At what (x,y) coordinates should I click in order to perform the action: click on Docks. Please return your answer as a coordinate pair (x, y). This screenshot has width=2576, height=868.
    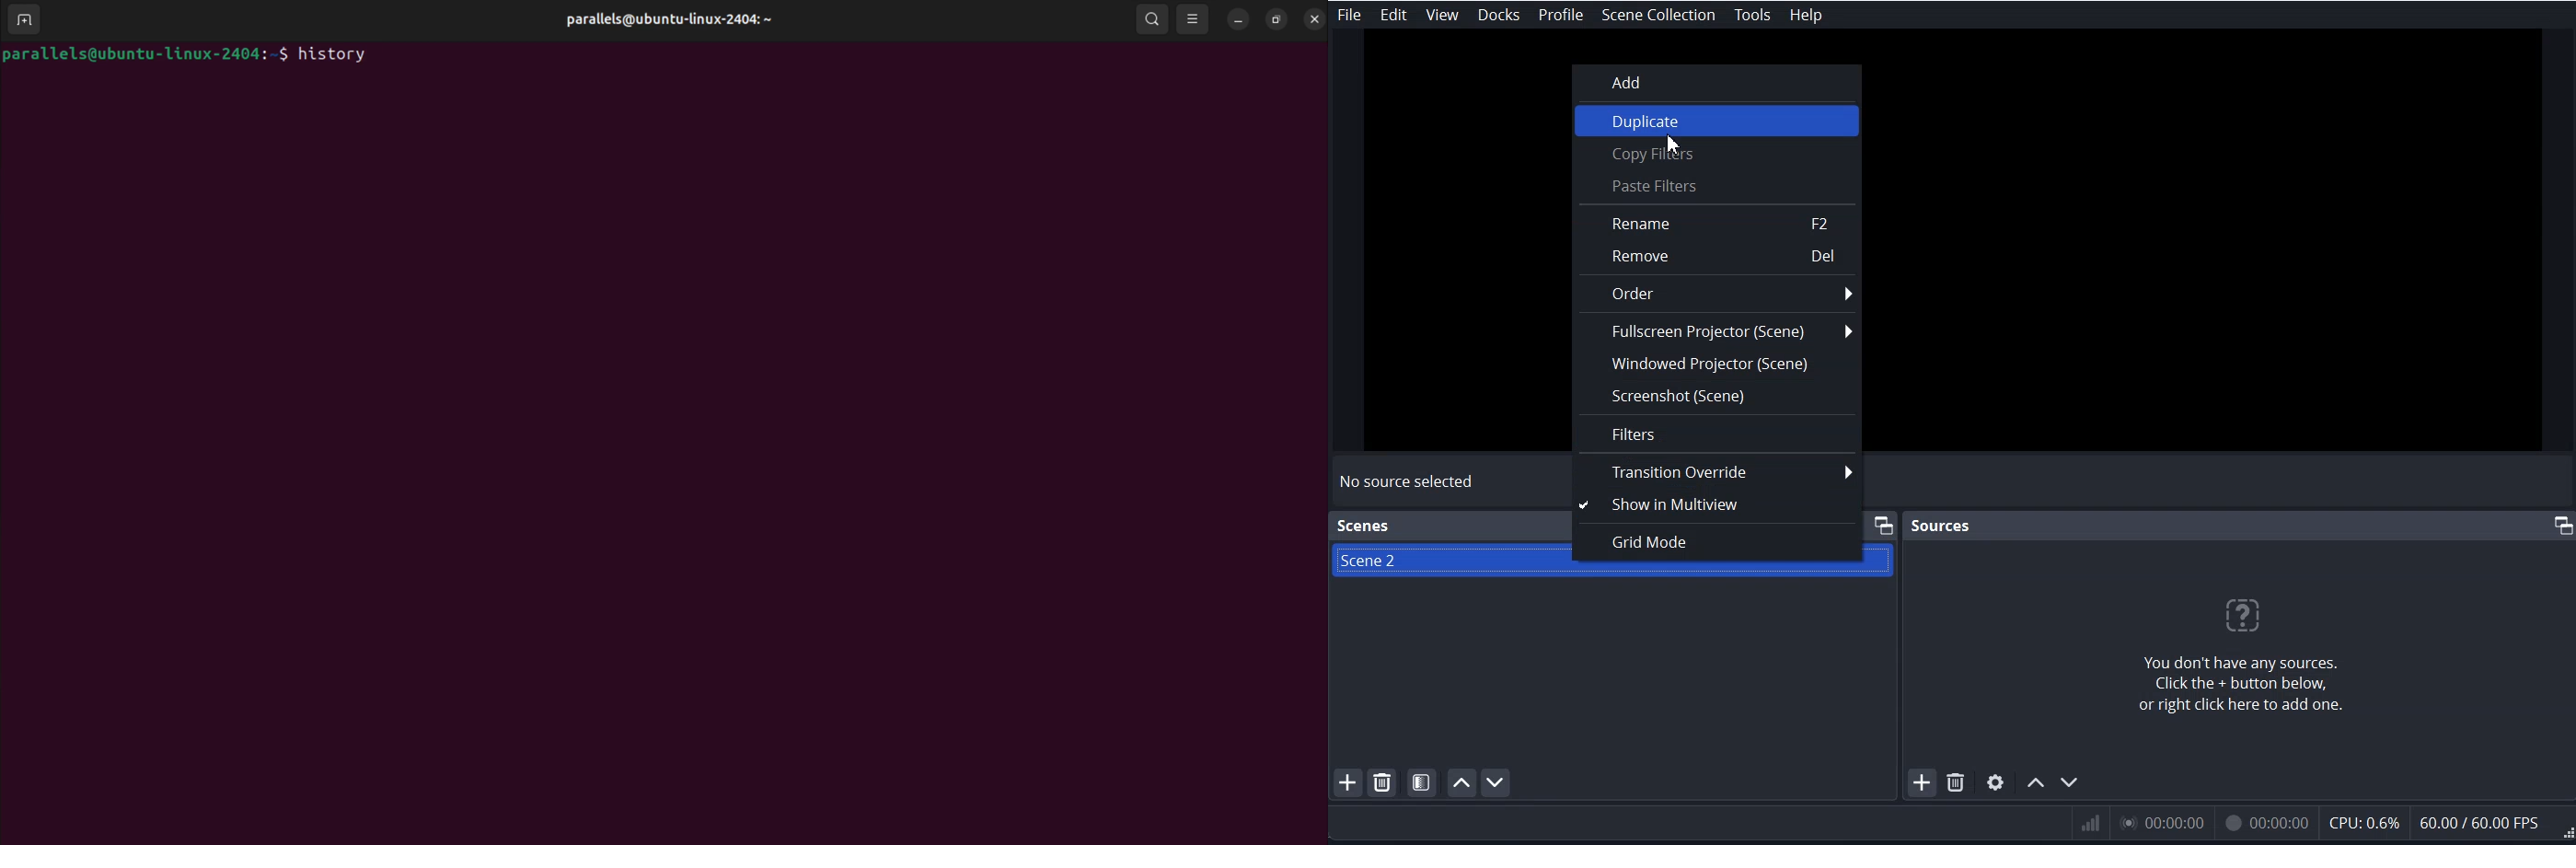
    Looking at the image, I should click on (1501, 15).